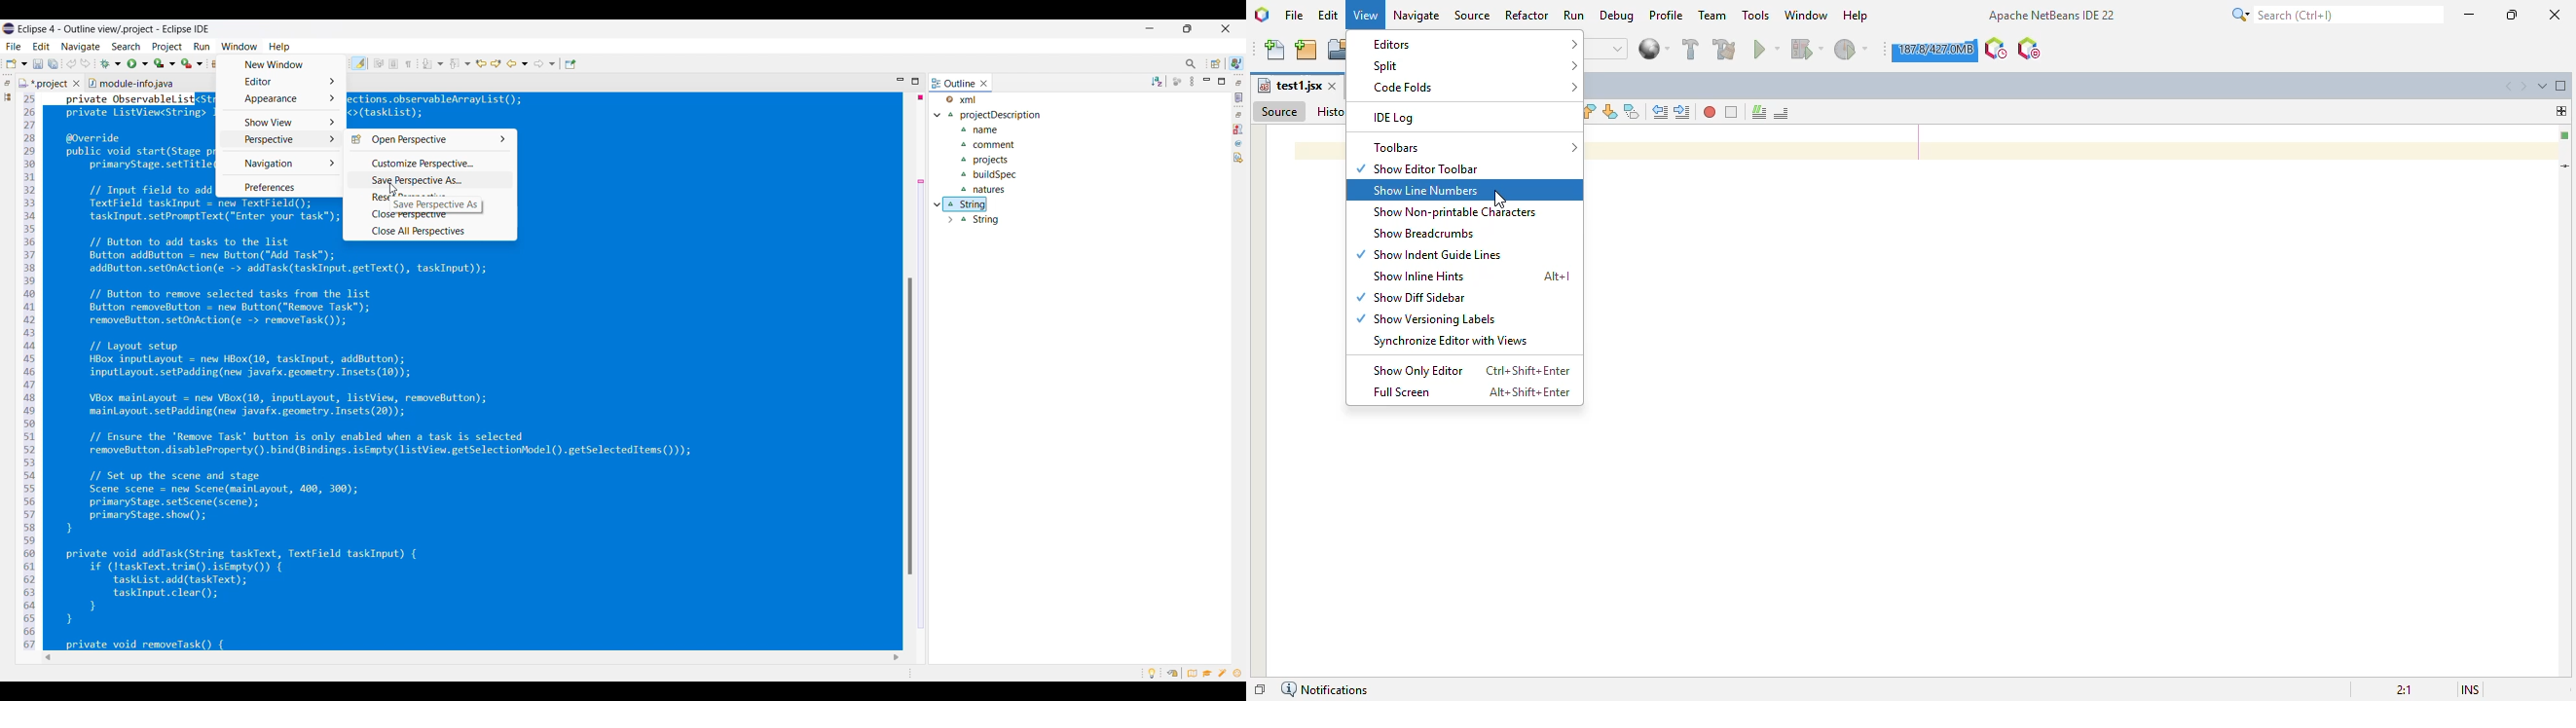 Image resolution: width=2576 pixels, height=728 pixels. What do you see at coordinates (1448, 342) in the screenshot?
I see `synchronize editor with views` at bounding box center [1448, 342].